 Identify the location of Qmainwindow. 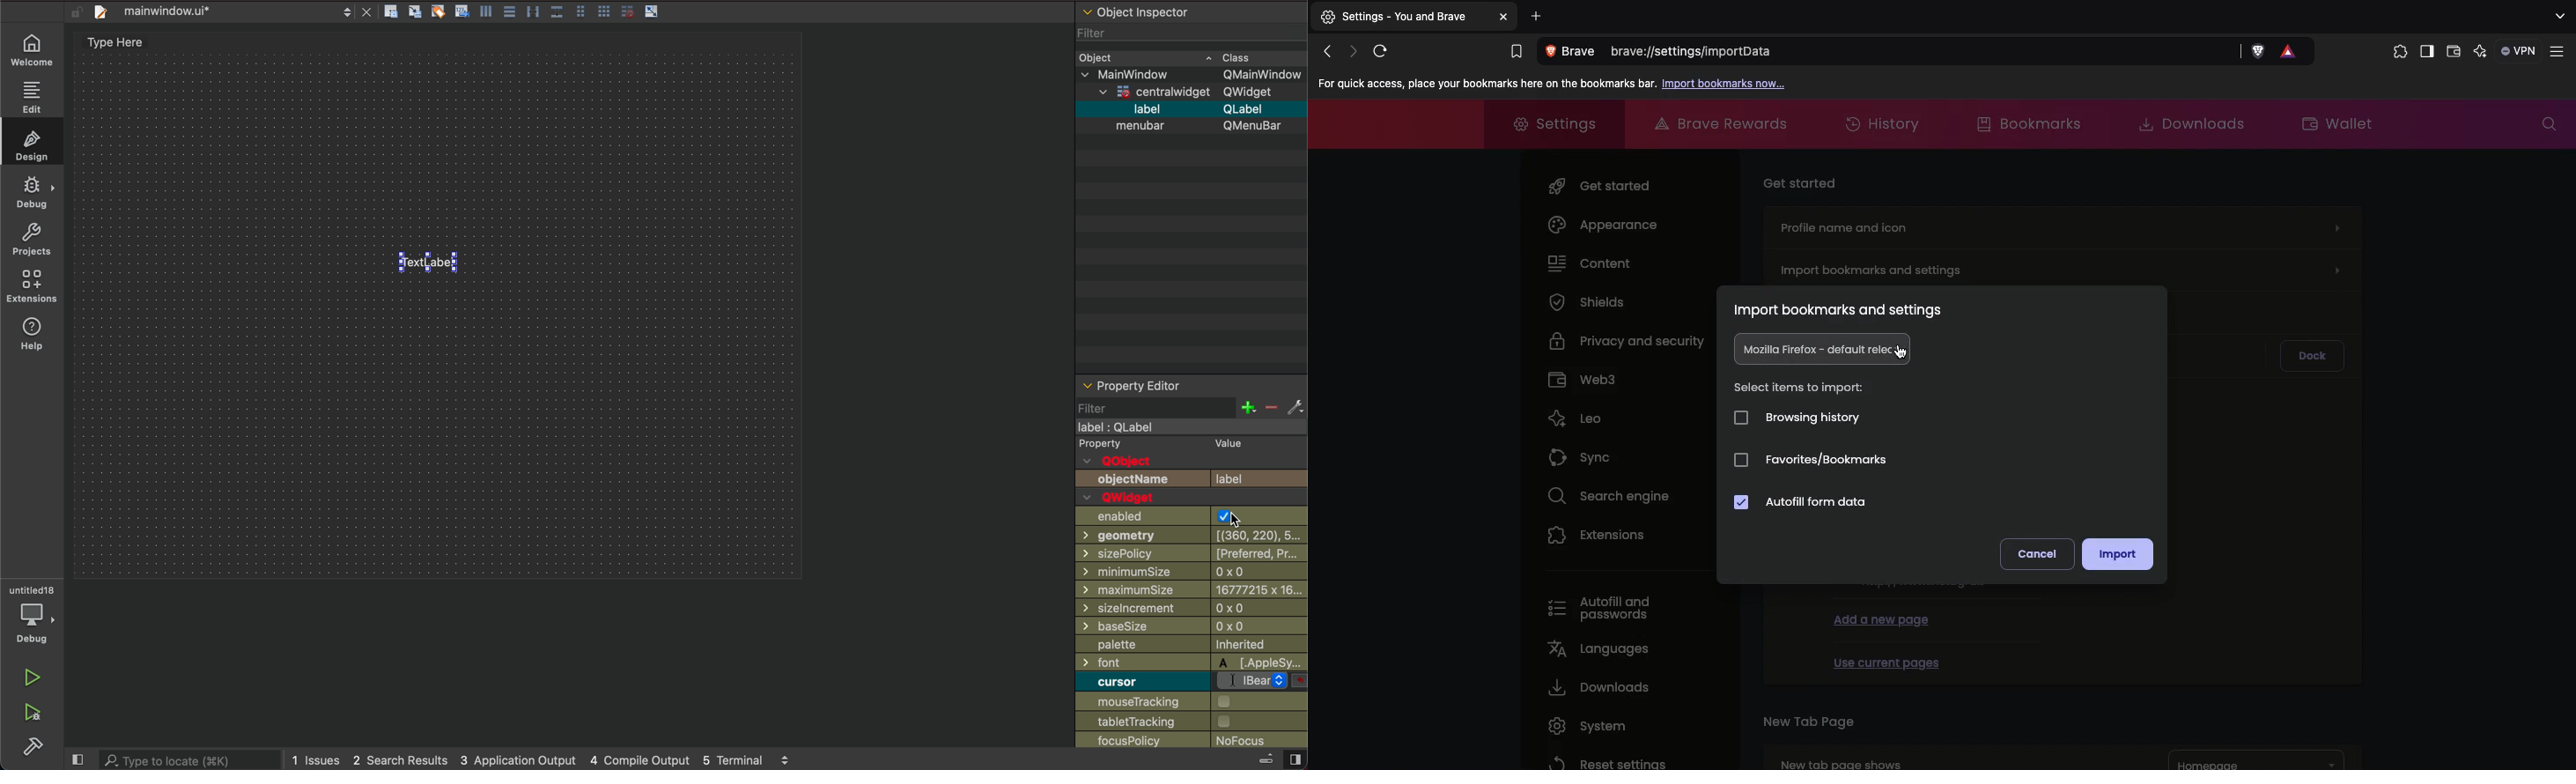
(1264, 73).